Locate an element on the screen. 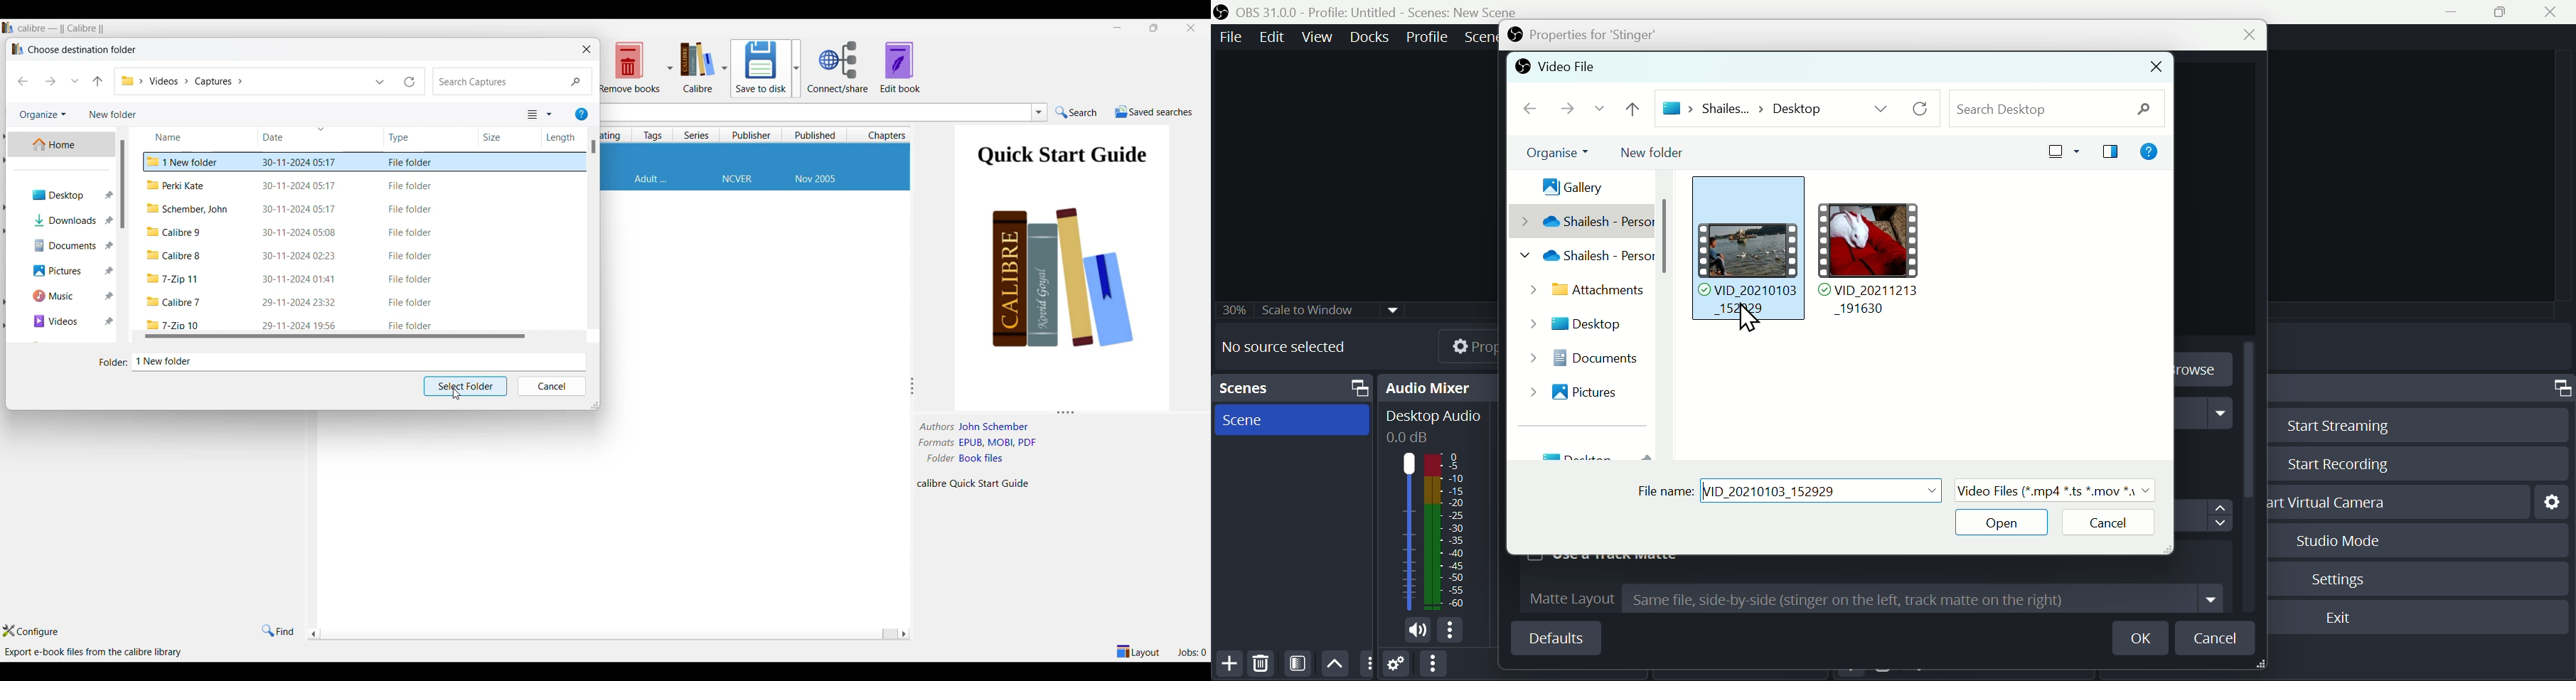 The height and width of the screenshot is (700, 2576). Audio bar is located at coordinates (1431, 531).